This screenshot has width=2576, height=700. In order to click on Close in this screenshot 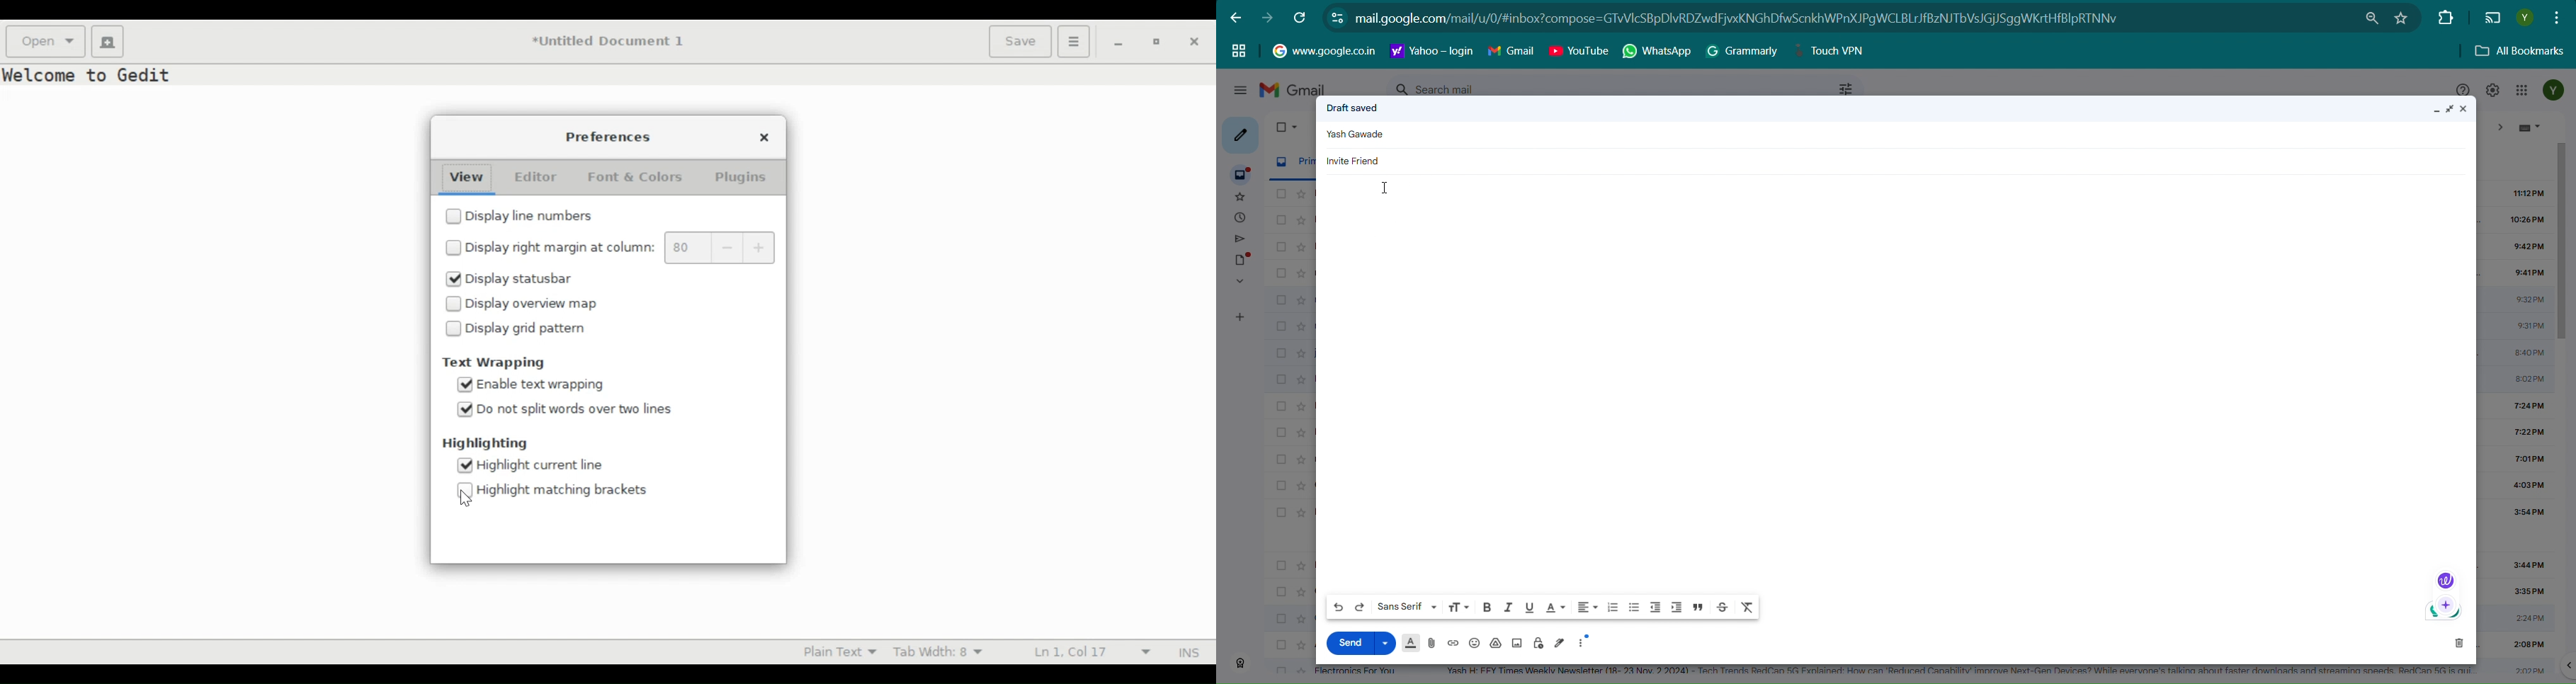, I will do `click(2468, 109)`.